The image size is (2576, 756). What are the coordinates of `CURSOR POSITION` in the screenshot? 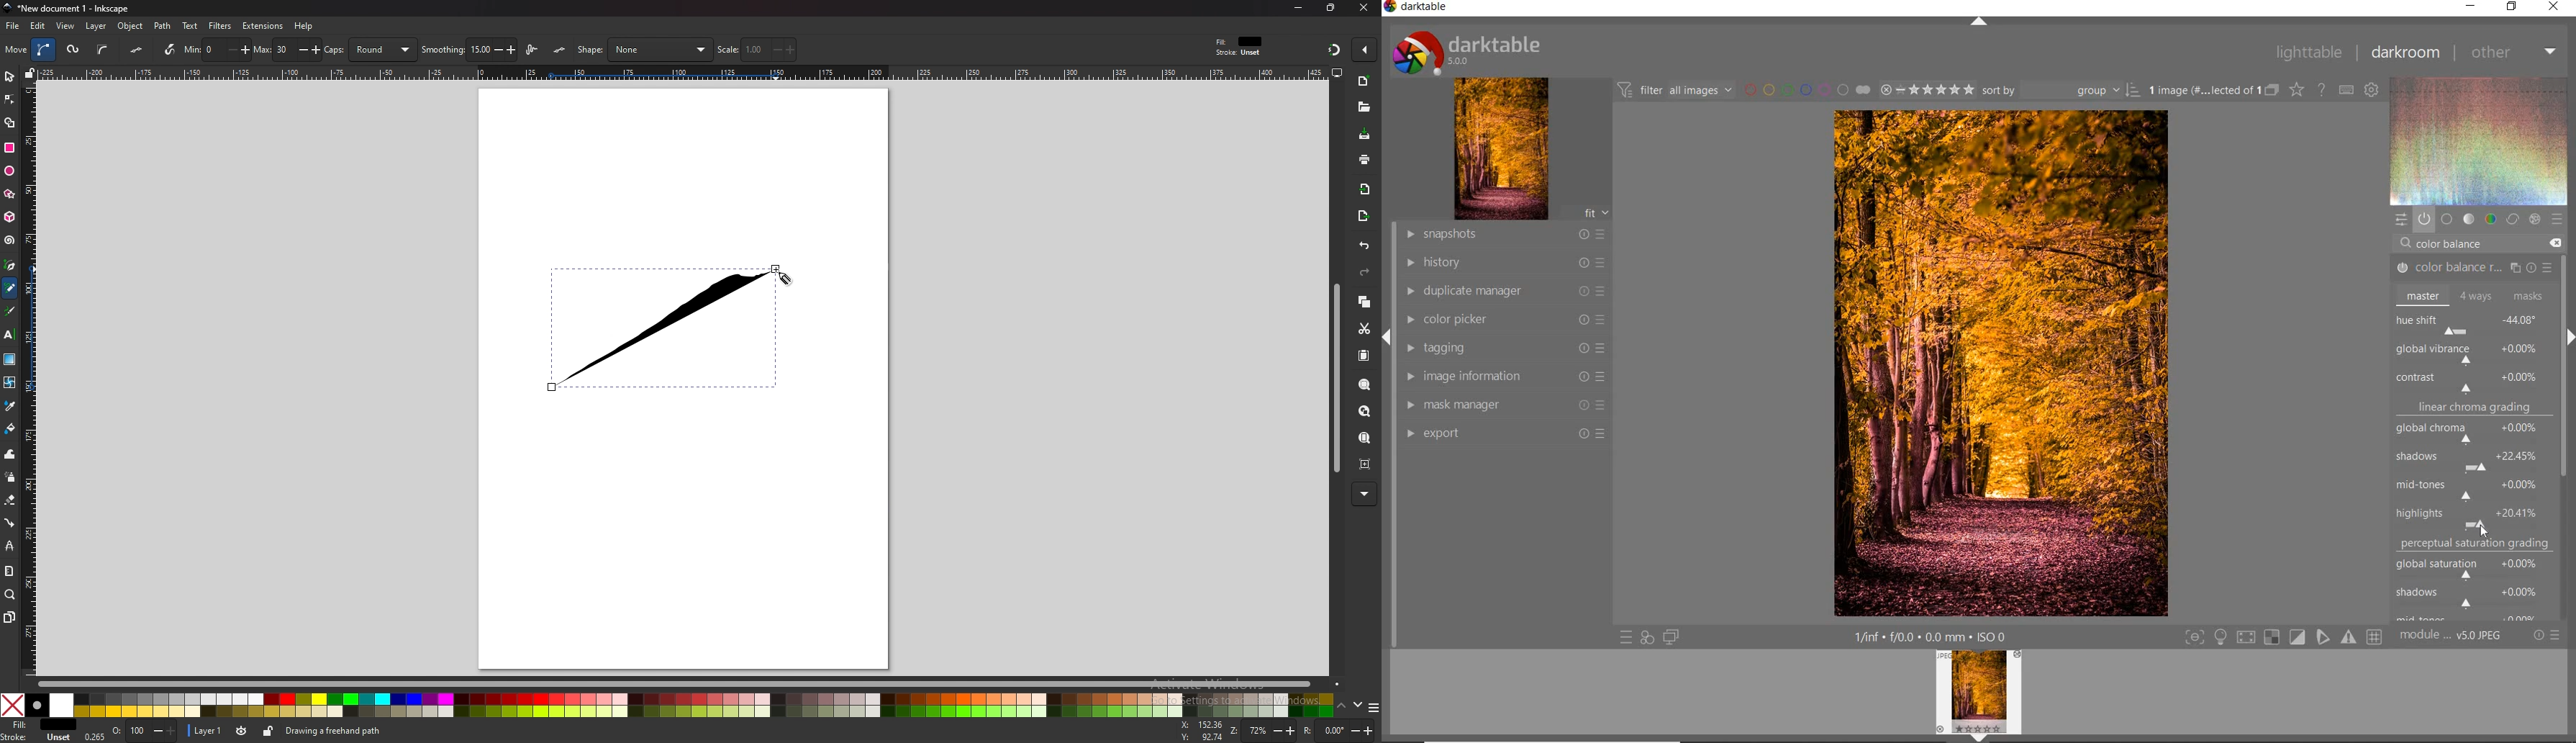 It's located at (2483, 530).